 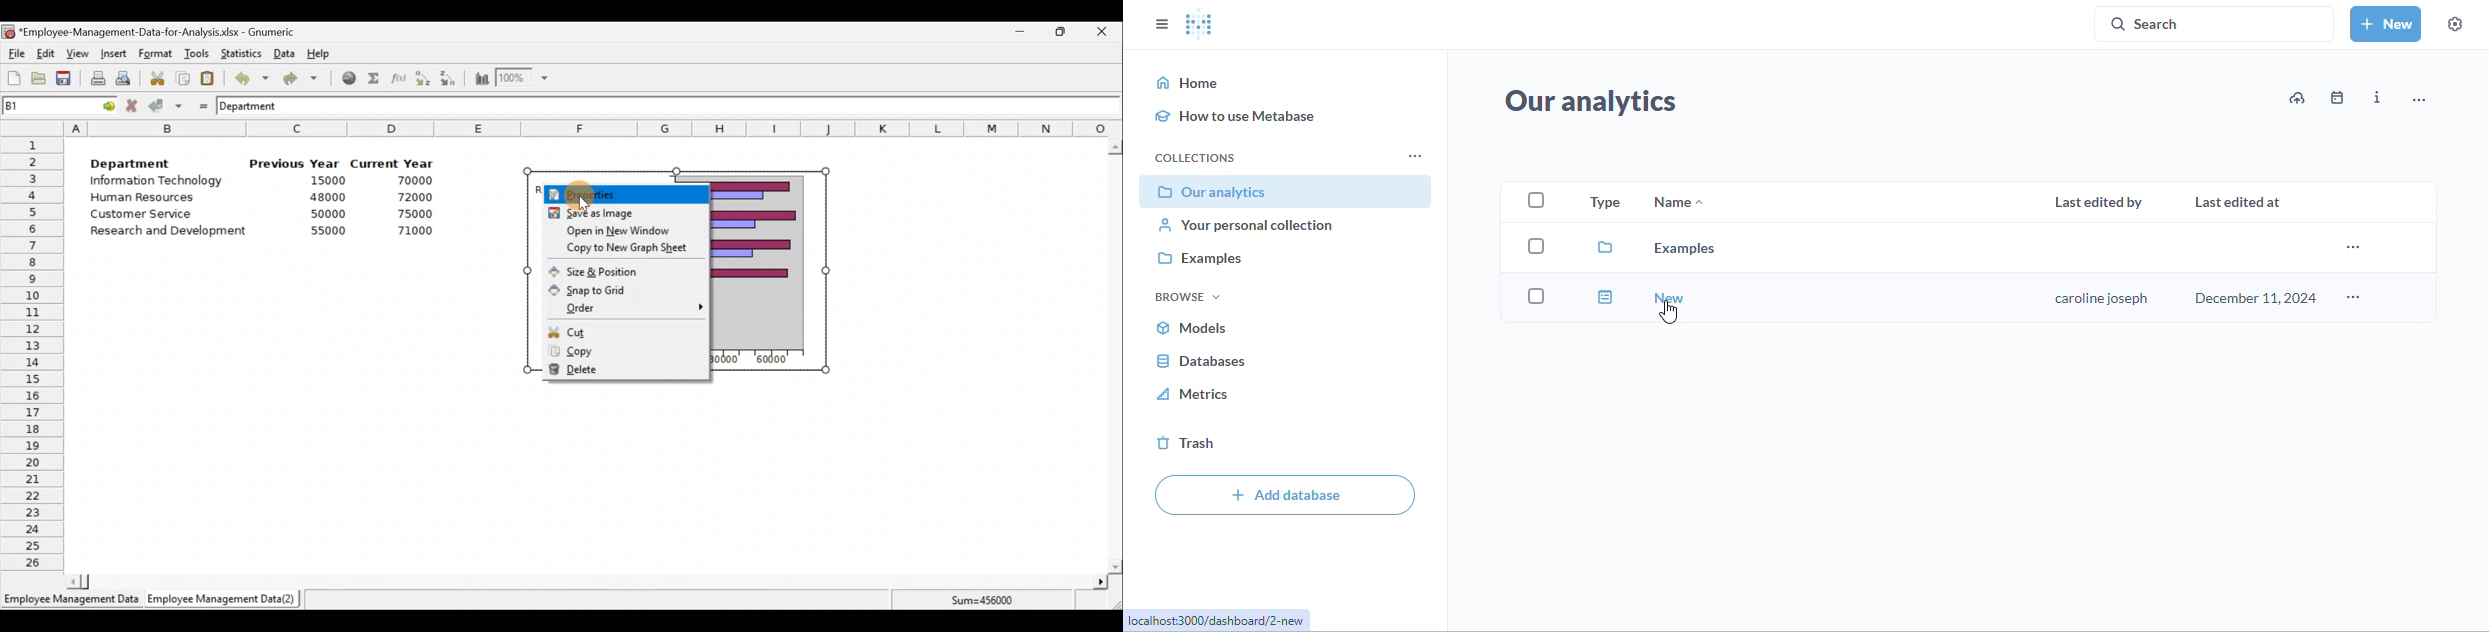 What do you see at coordinates (14, 78) in the screenshot?
I see `Create a new workbook` at bounding box center [14, 78].